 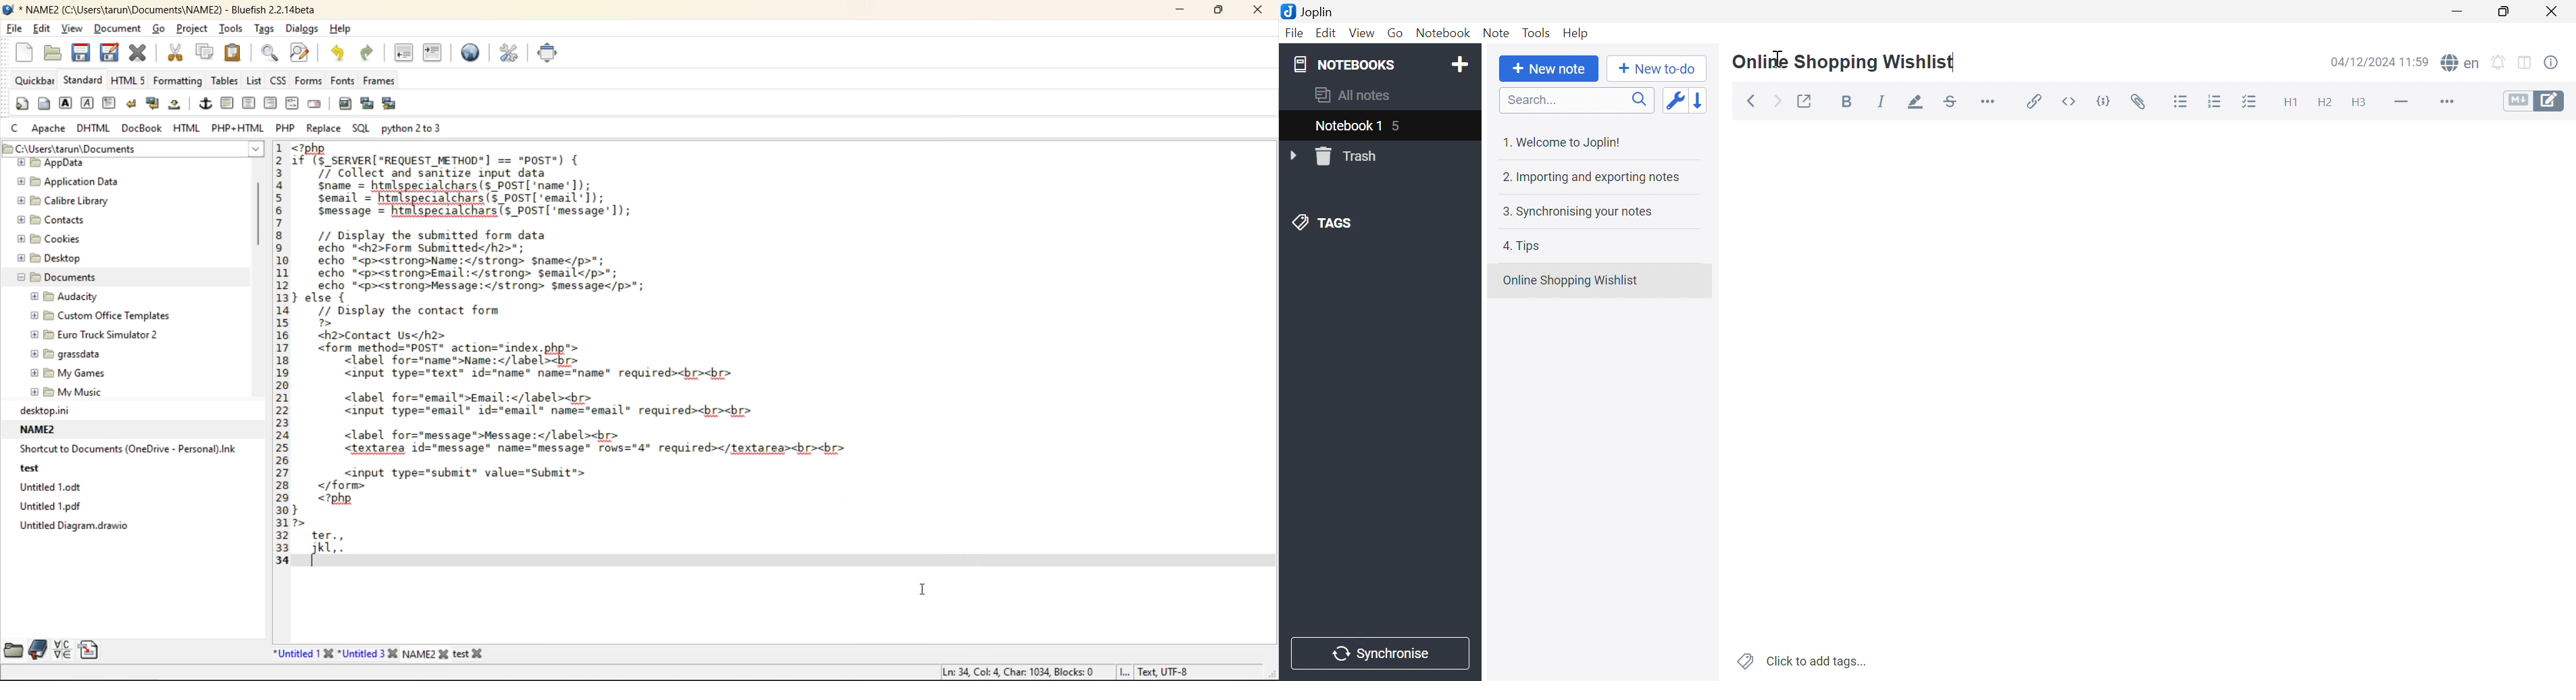 I want to click on formatting, so click(x=178, y=84).